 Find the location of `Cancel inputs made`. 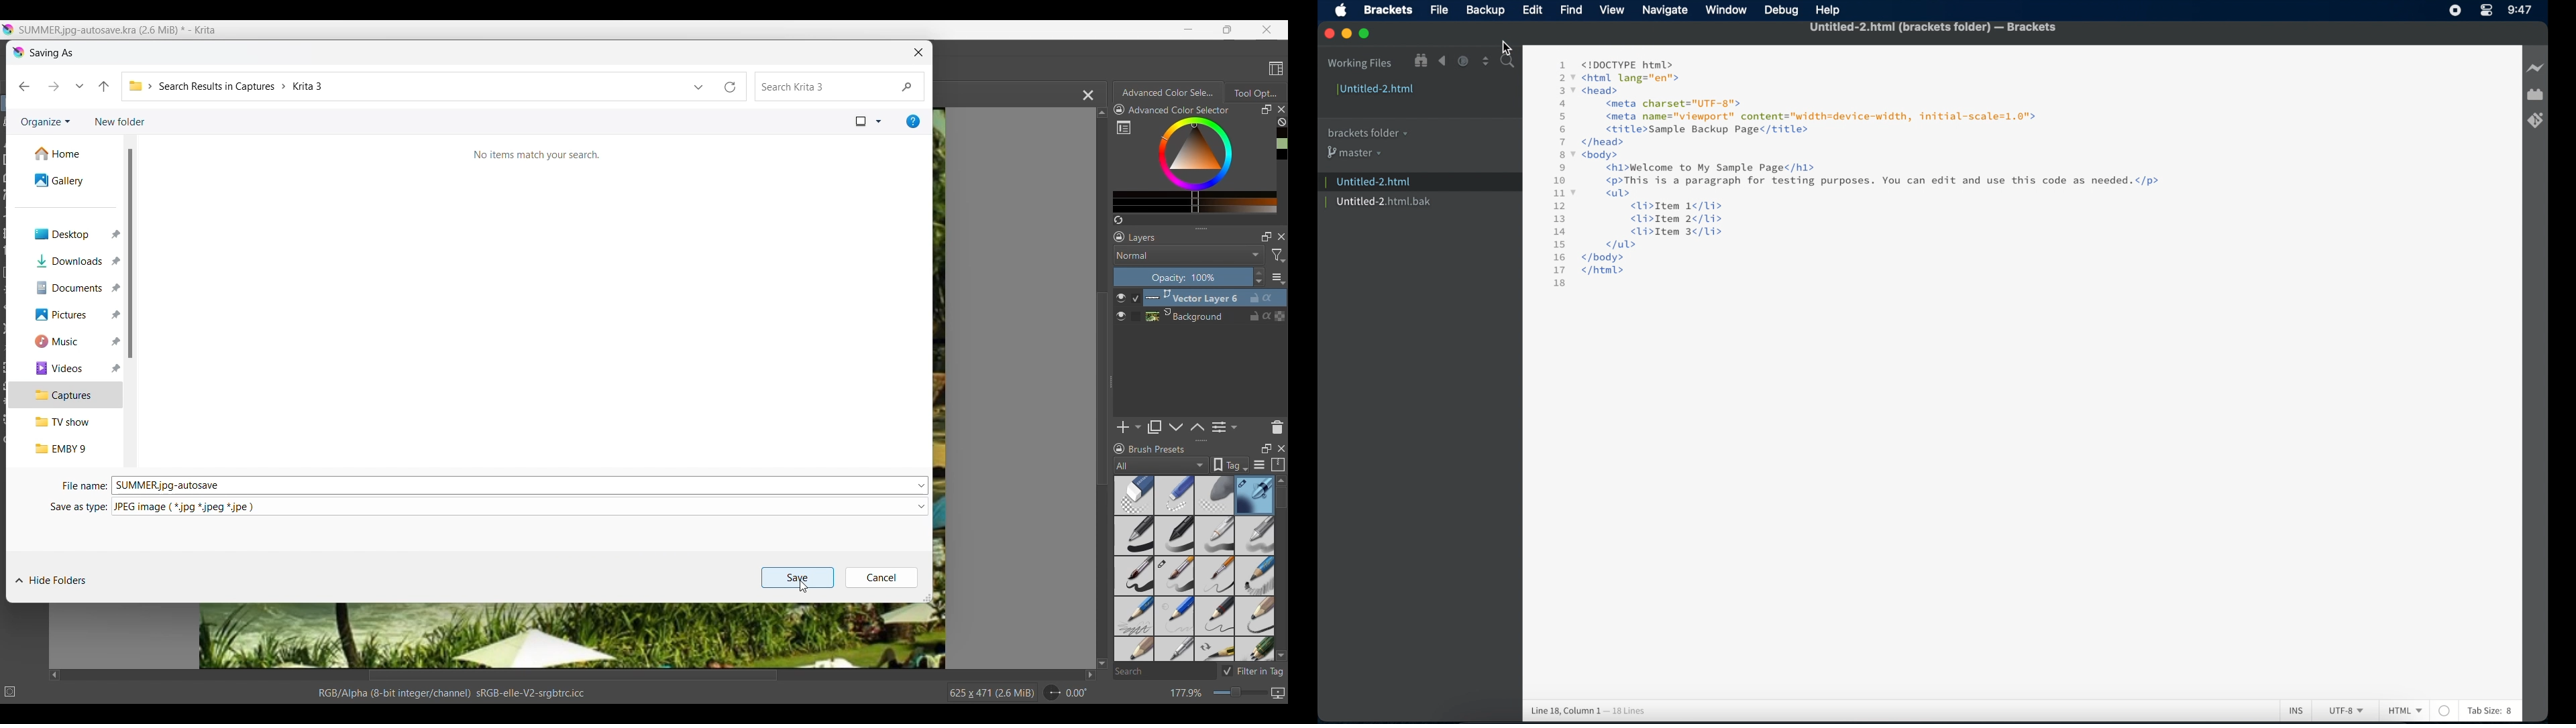

Cancel inputs made is located at coordinates (881, 578).